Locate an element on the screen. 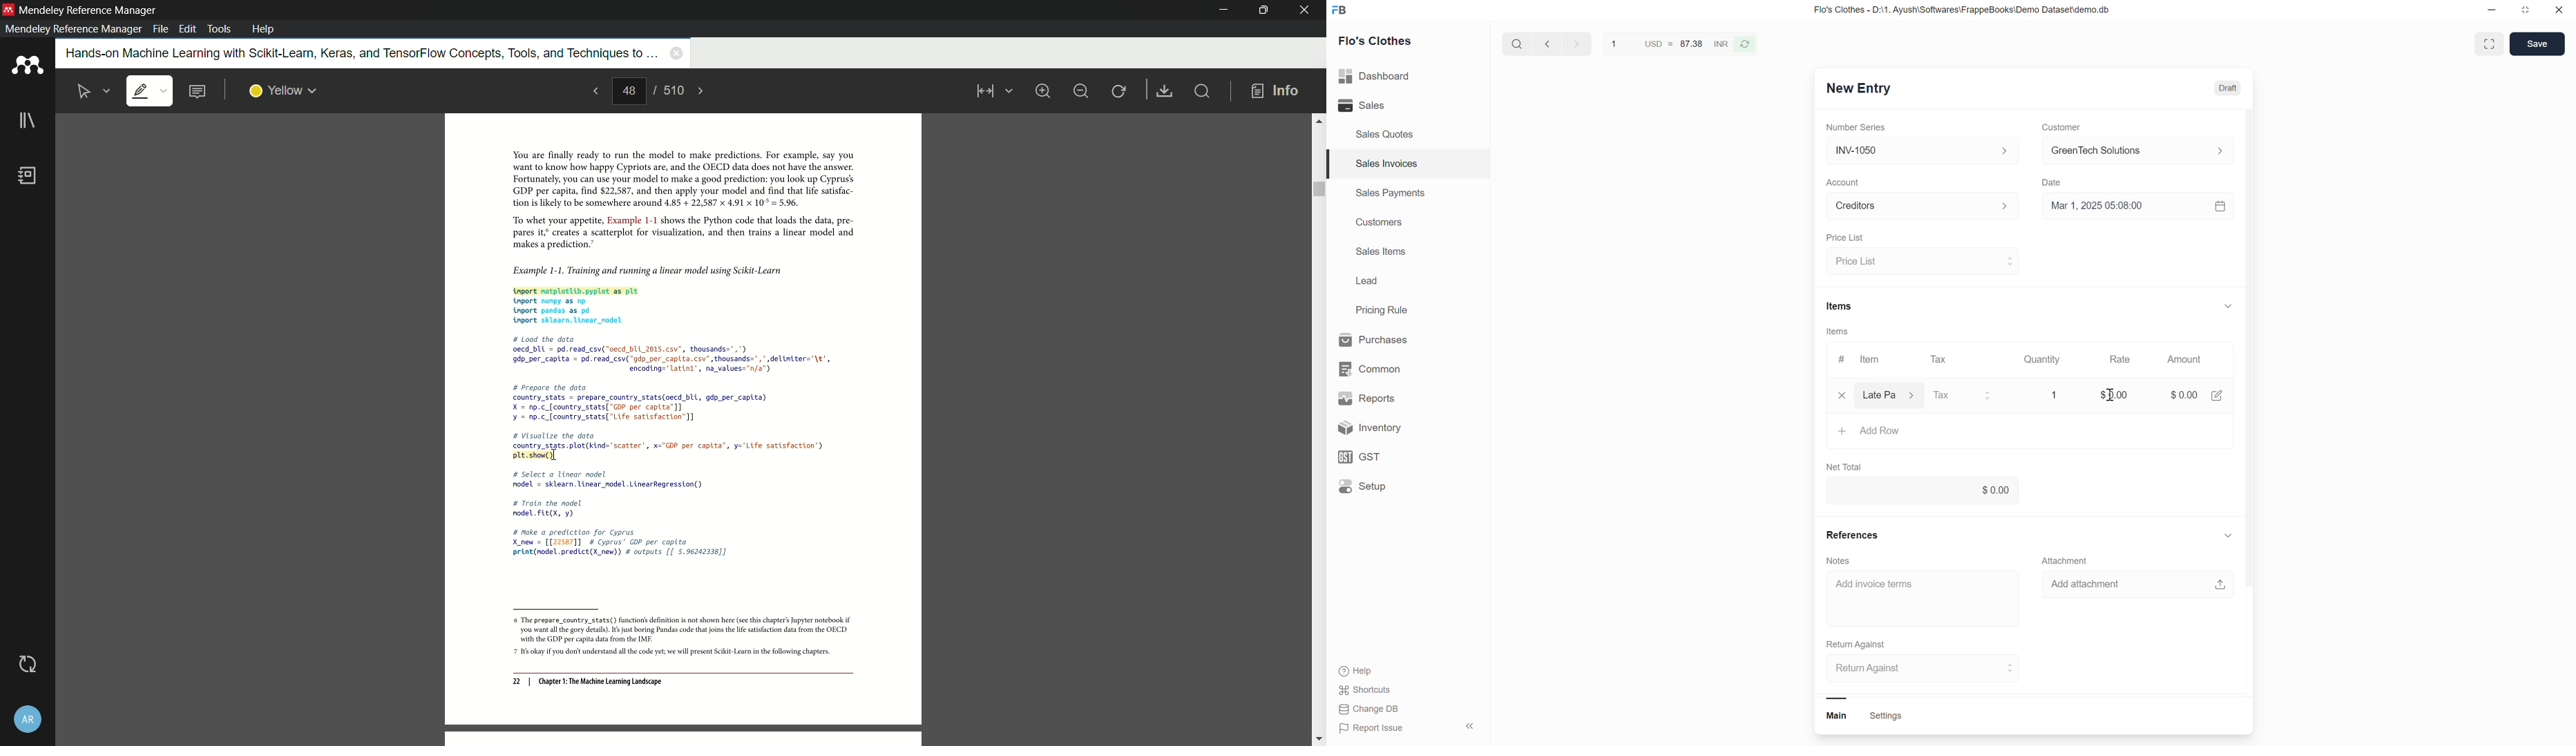 The image size is (2576, 756). add note is located at coordinates (196, 92).